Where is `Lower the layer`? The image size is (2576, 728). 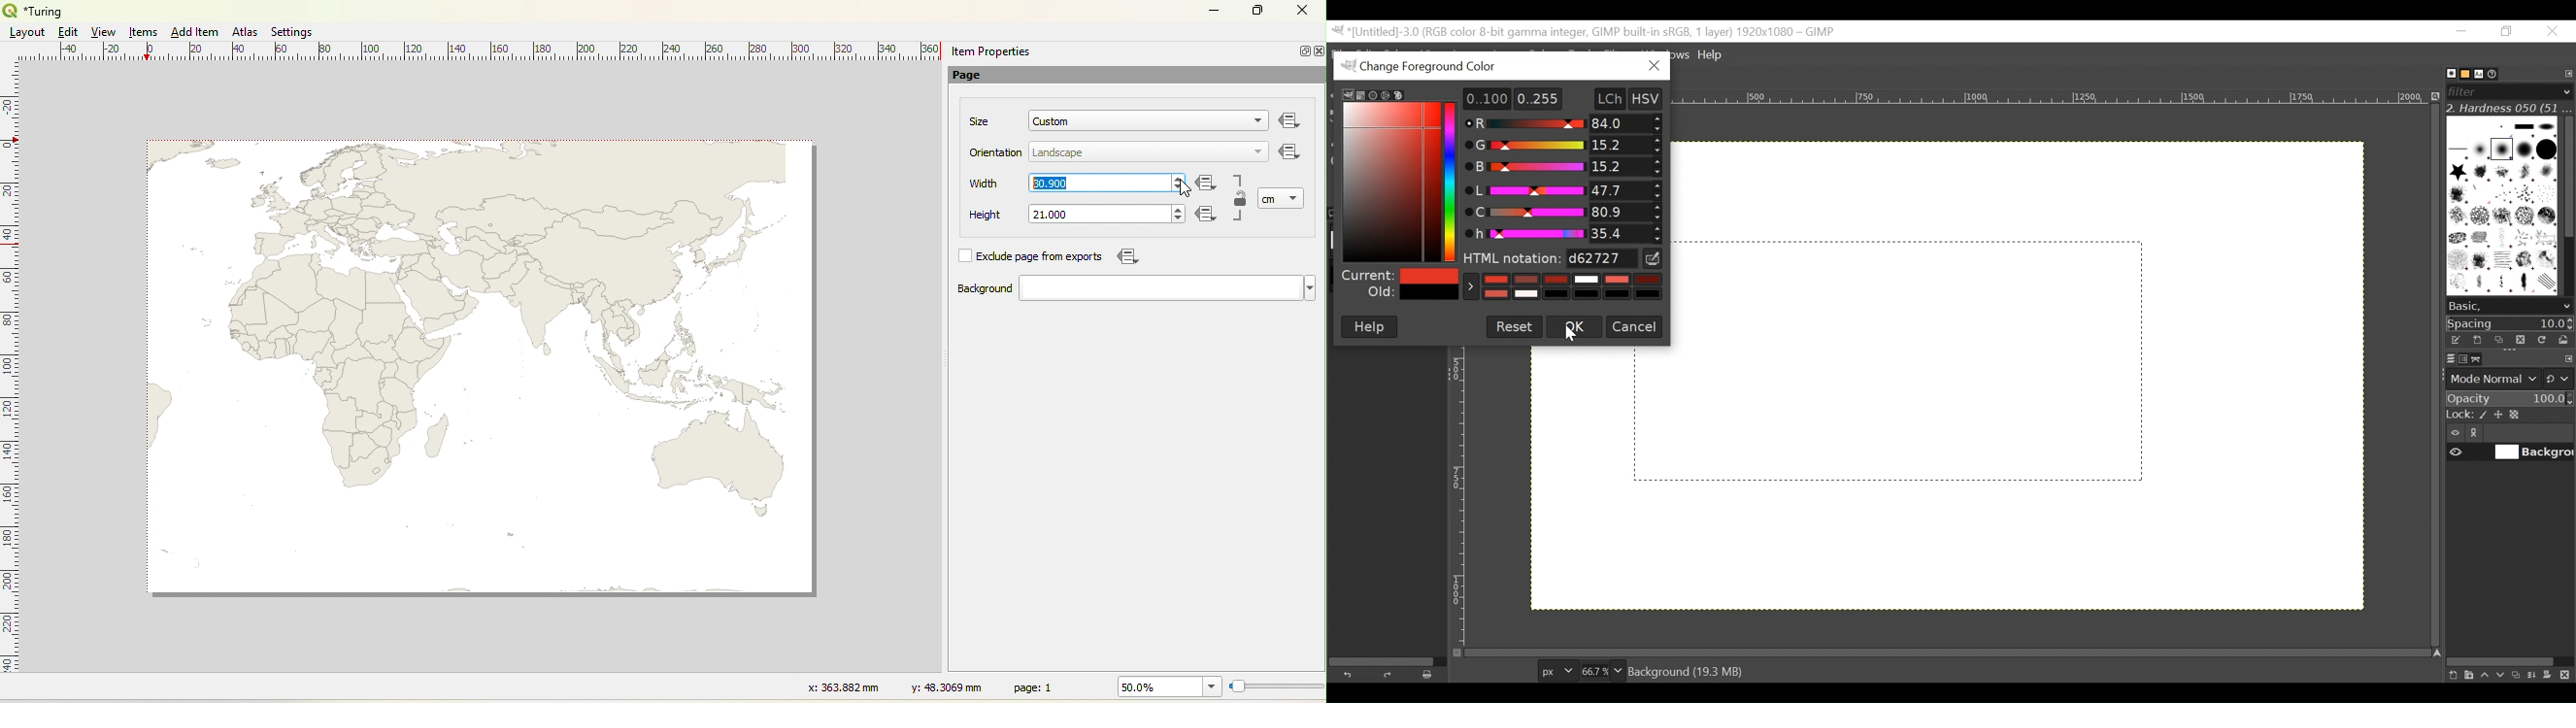 Lower the layer is located at coordinates (2501, 674).